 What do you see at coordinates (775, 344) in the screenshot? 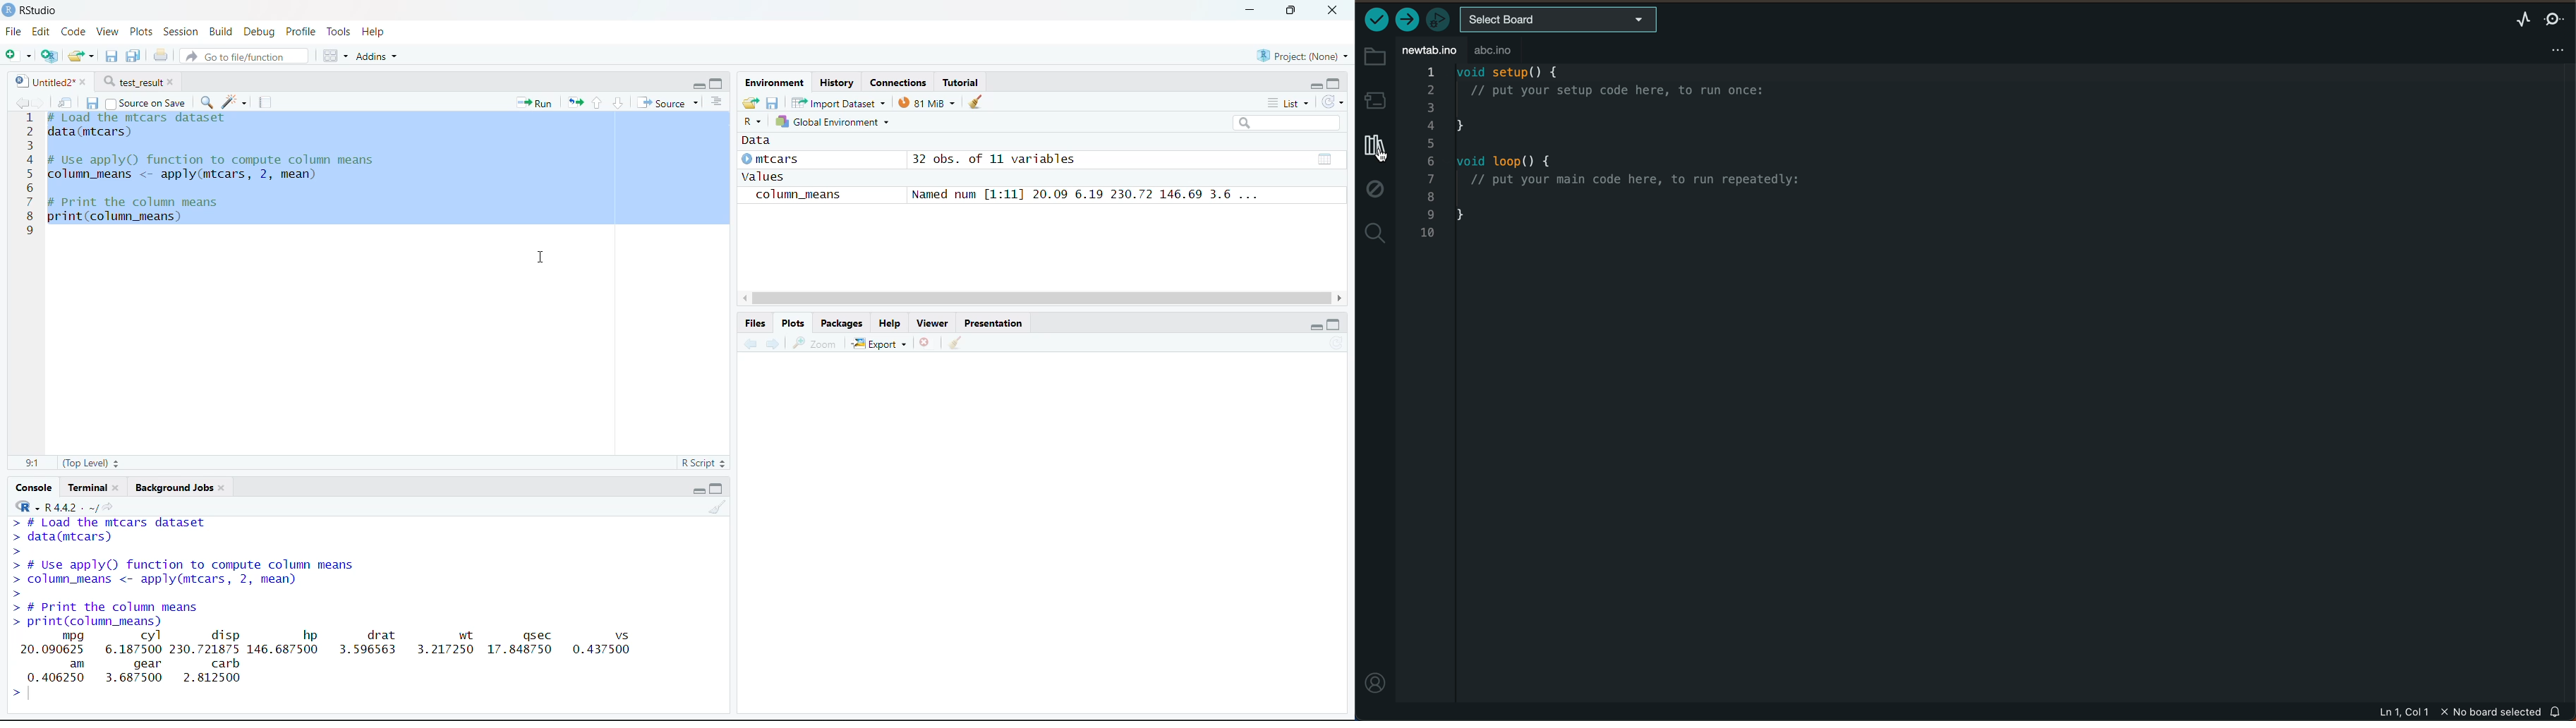
I see `Go forward to the next source location (Ctrl + F10)` at bounding box center [775, 344].